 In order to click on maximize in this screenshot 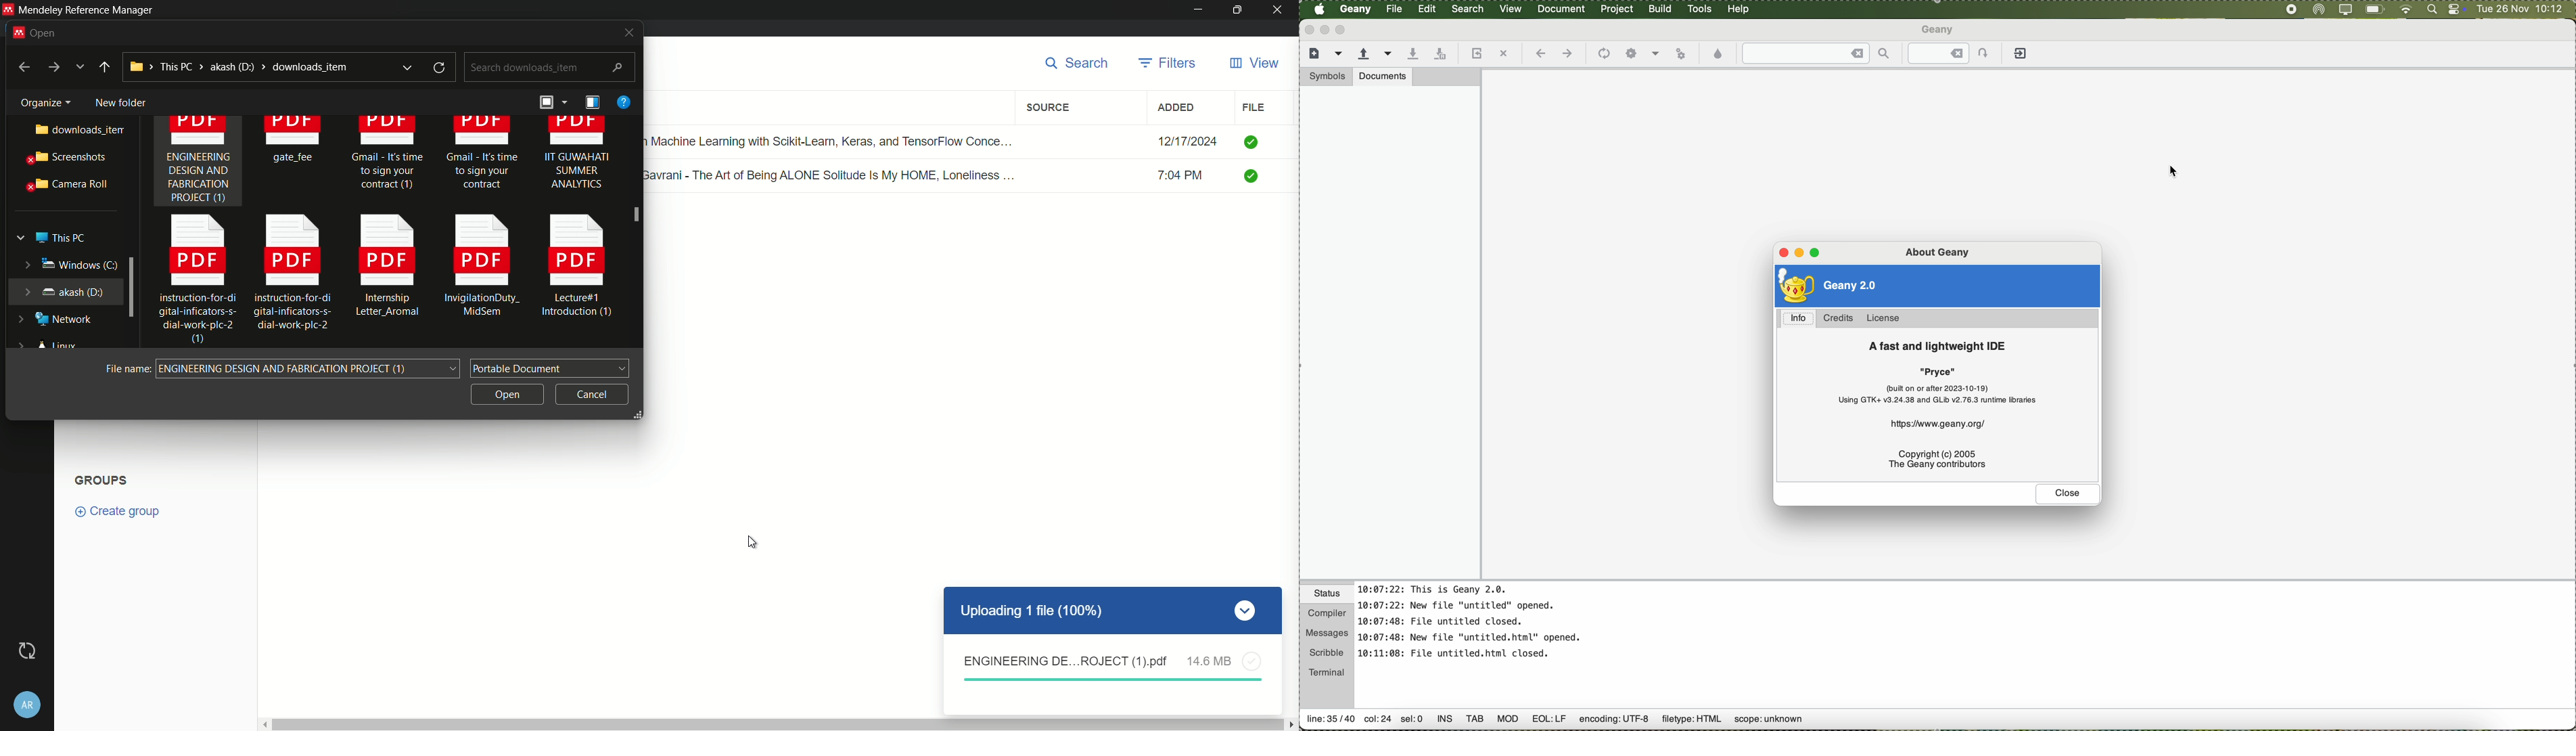, I will do `click(1239, 10)`.